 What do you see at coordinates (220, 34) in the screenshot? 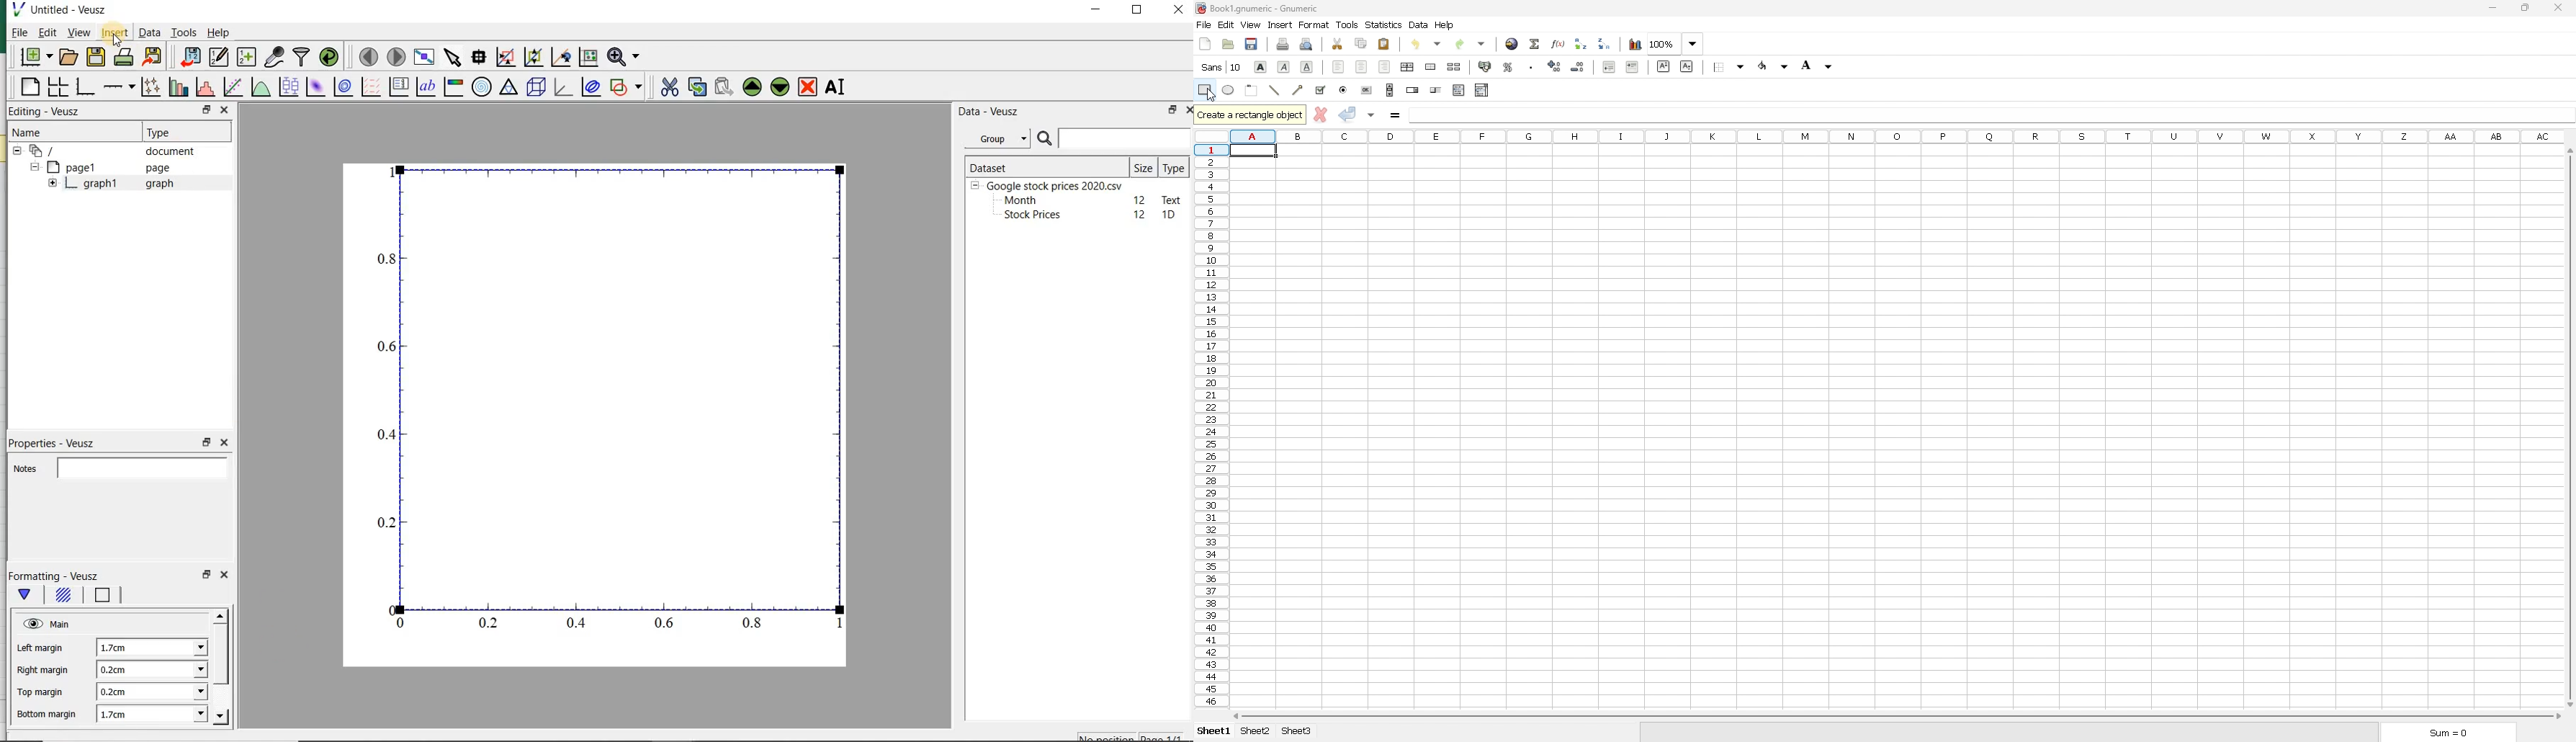
I see `Help` at bounding box center [220, 34].